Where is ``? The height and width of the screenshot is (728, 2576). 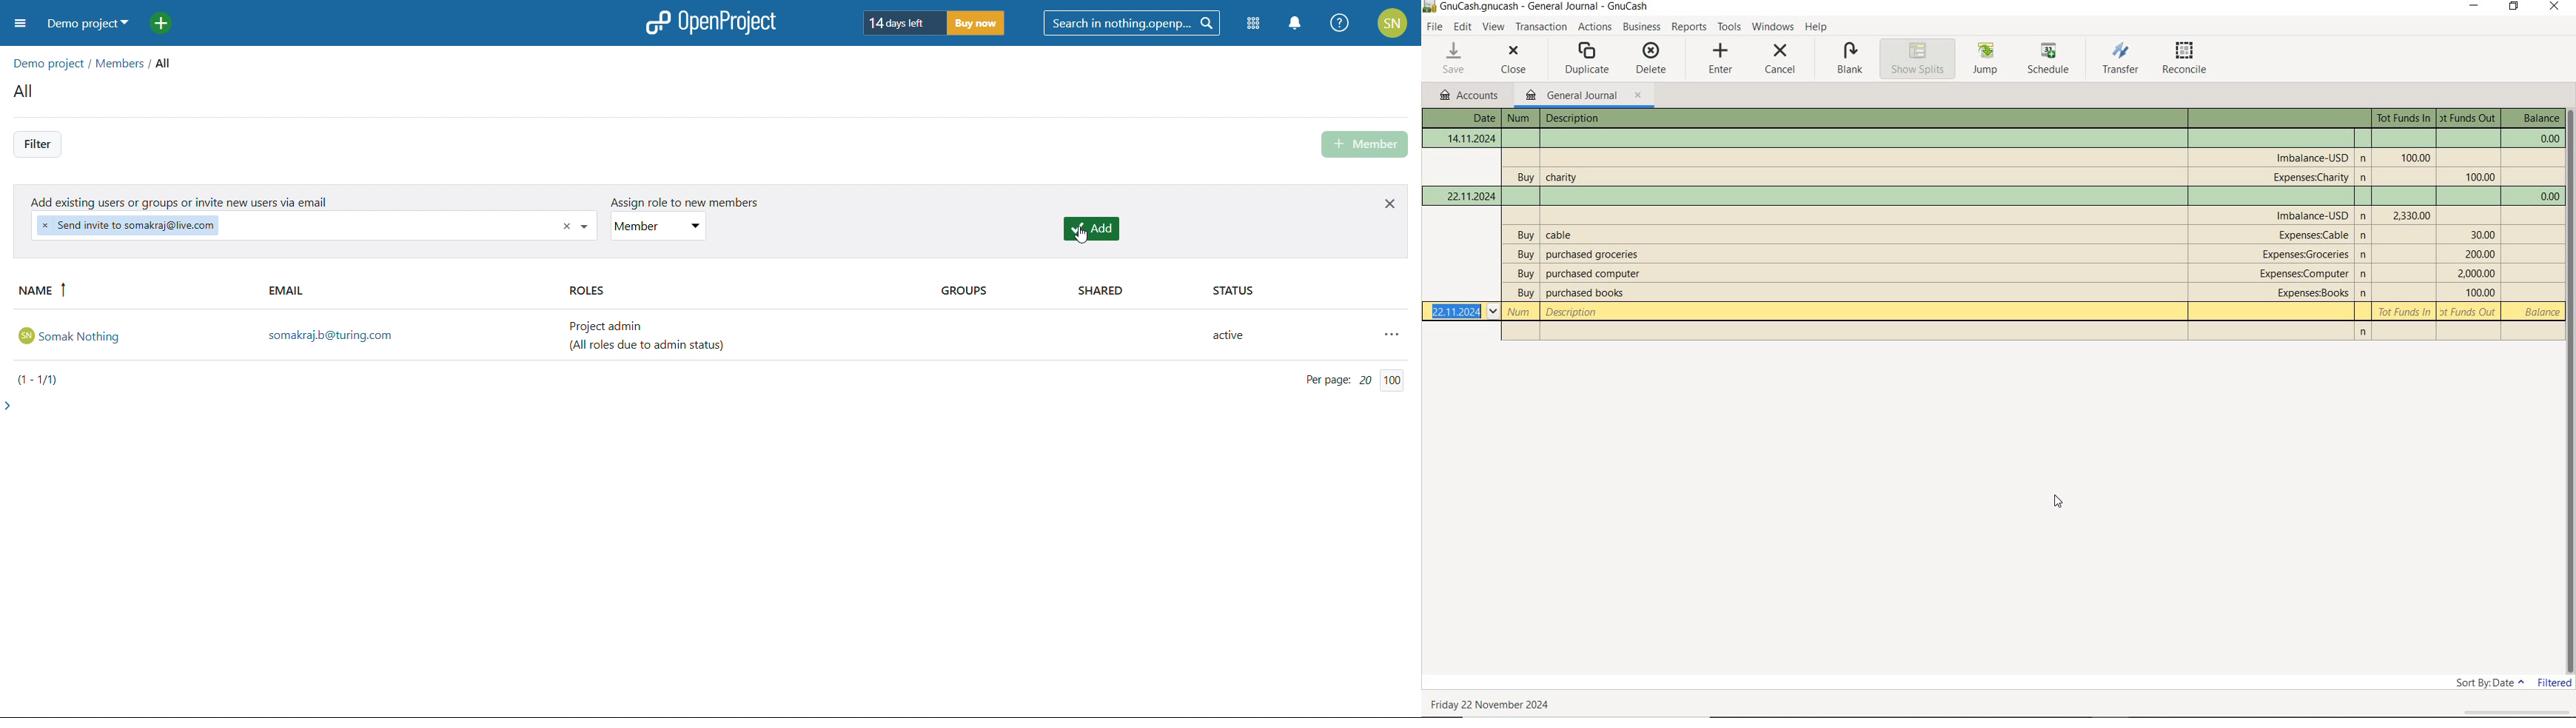  is located at coordinates (2366, 217).